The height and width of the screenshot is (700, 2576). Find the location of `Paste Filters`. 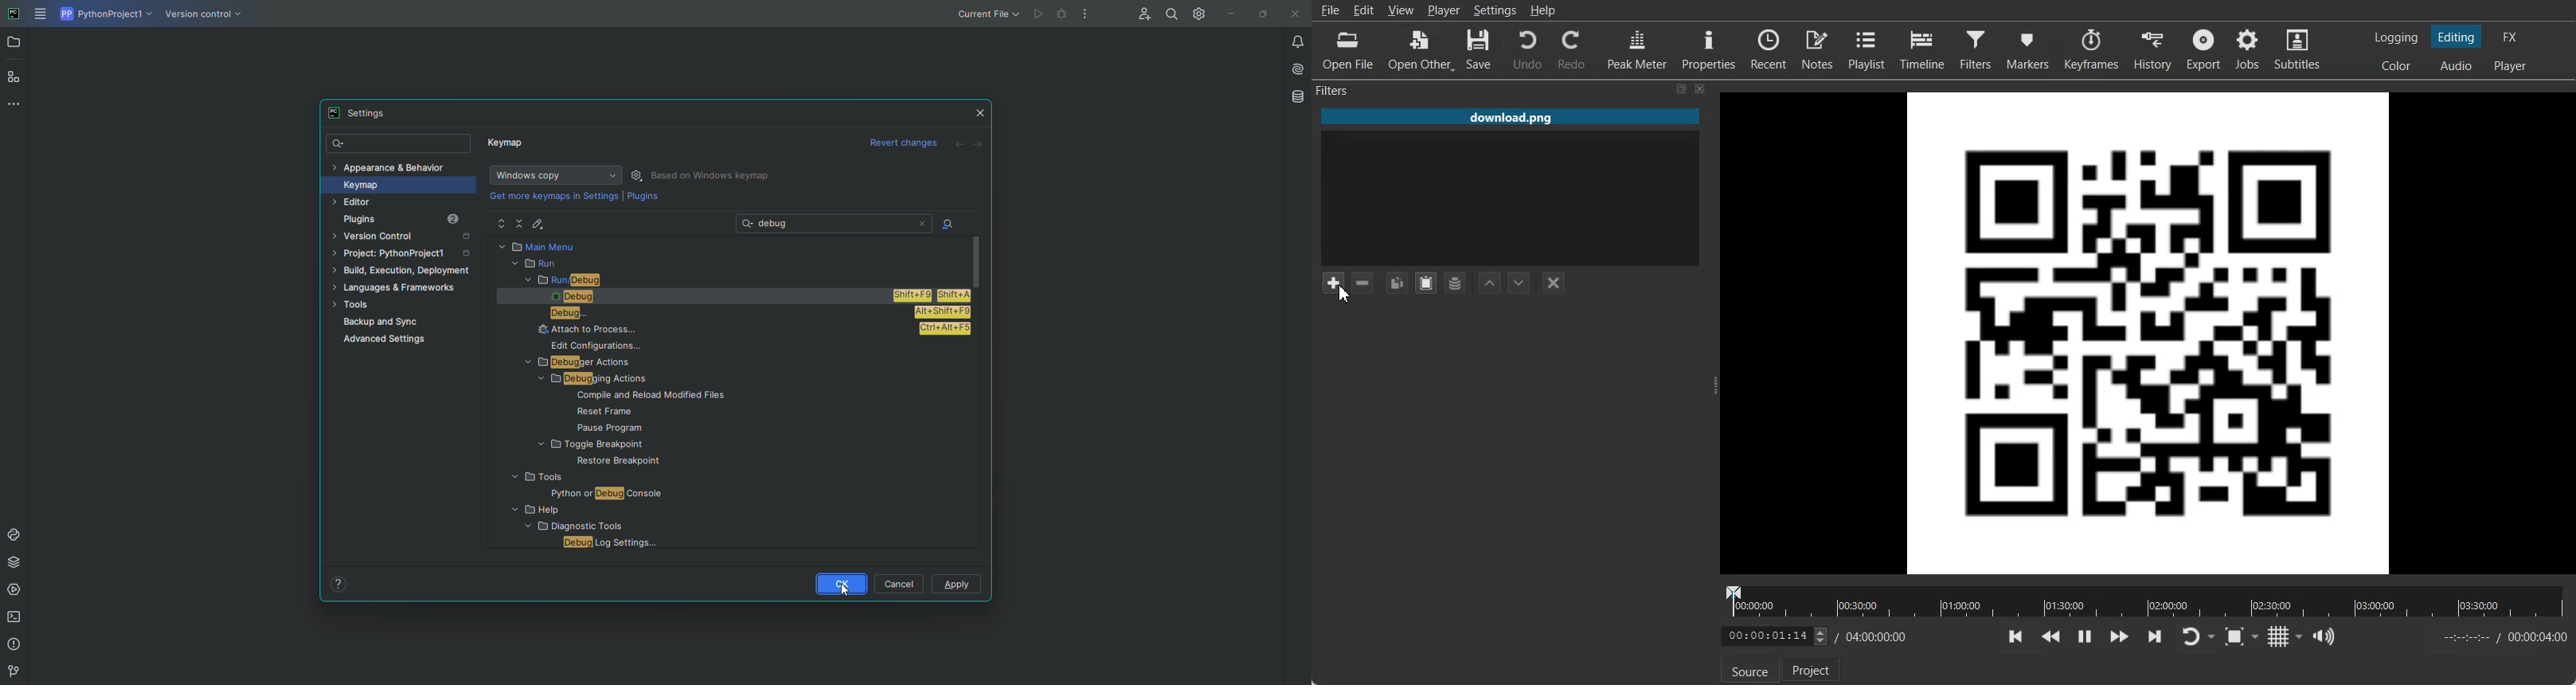

Paste Filters is located at coordinates (1426, 284).